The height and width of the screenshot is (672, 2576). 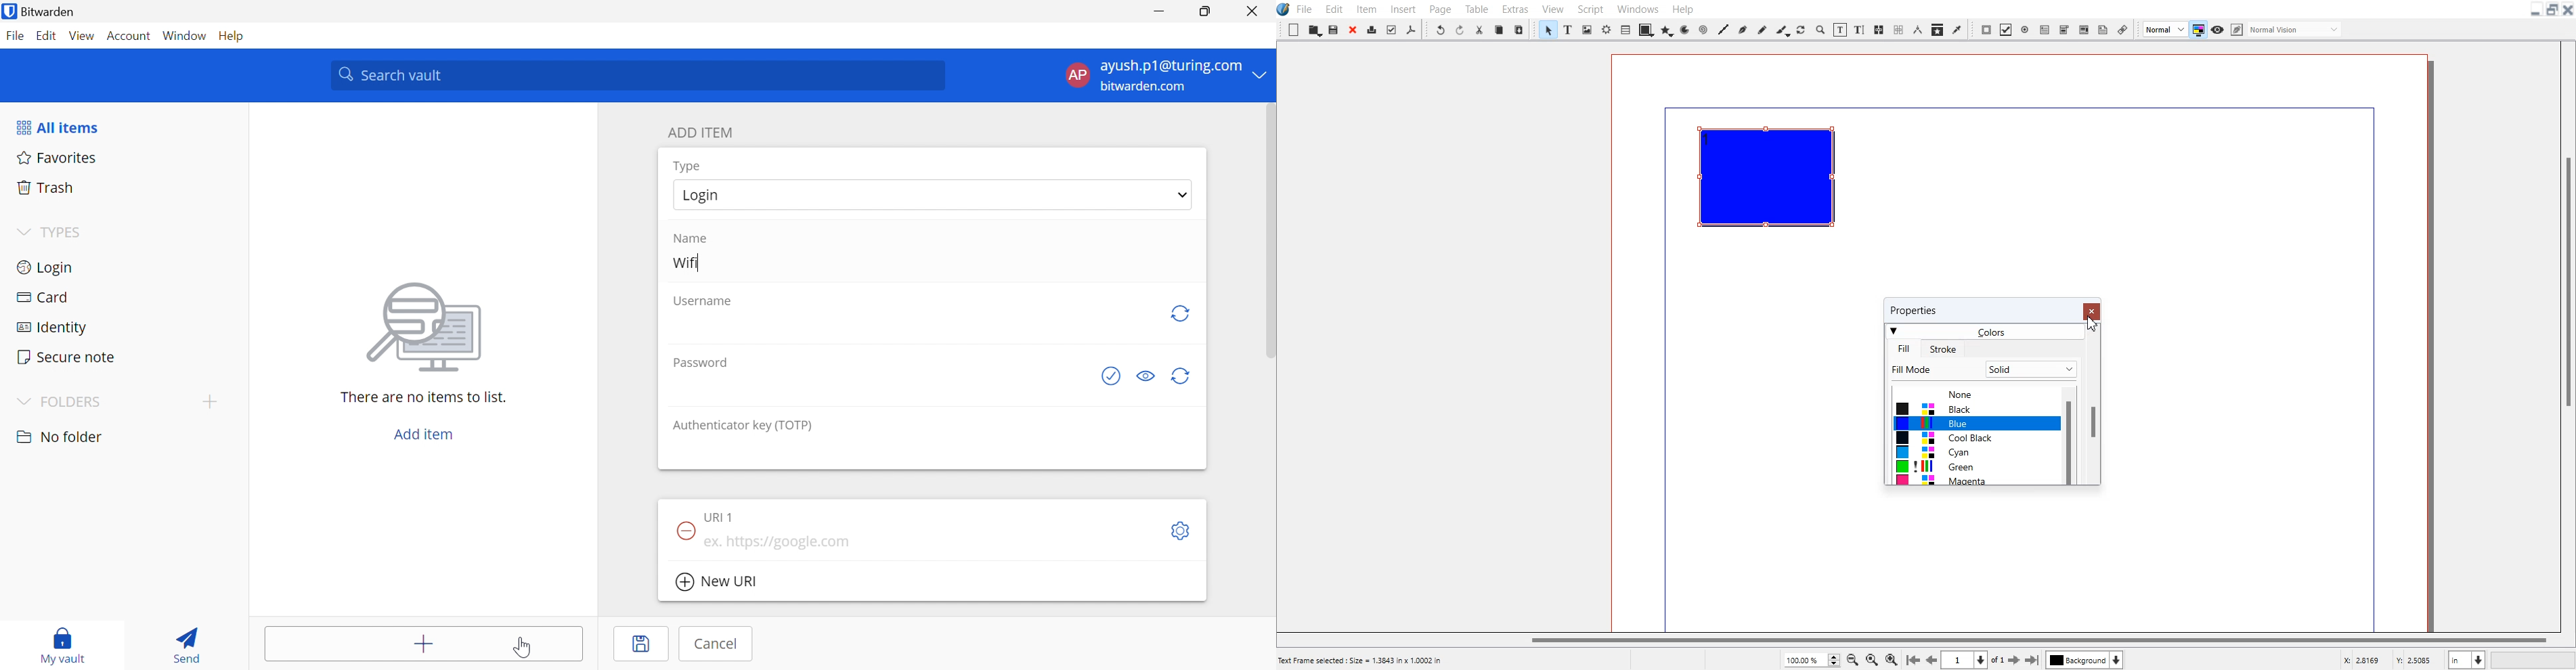 I want to click on Edit contents of frame, so click(x=1841, y=30).